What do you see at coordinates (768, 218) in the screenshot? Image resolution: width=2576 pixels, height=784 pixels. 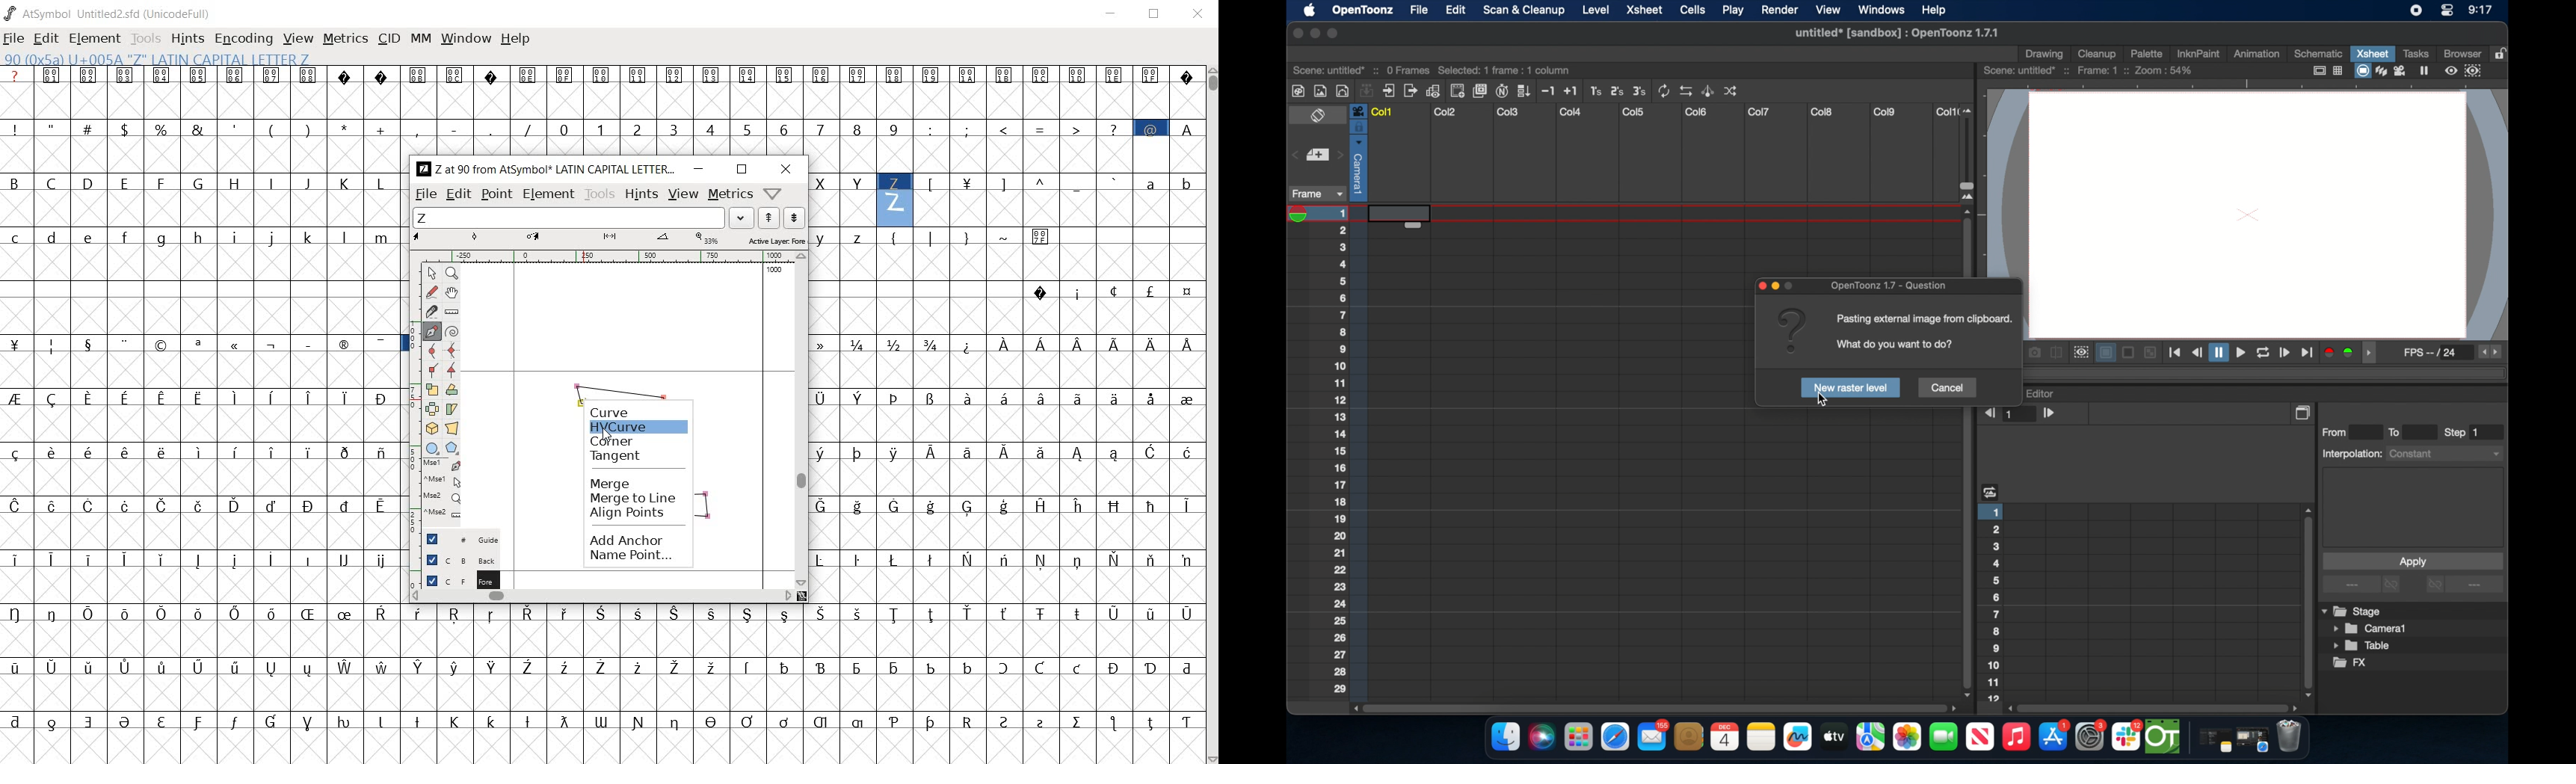 I see `show the next word on the list` at bounding box center [768, 218].